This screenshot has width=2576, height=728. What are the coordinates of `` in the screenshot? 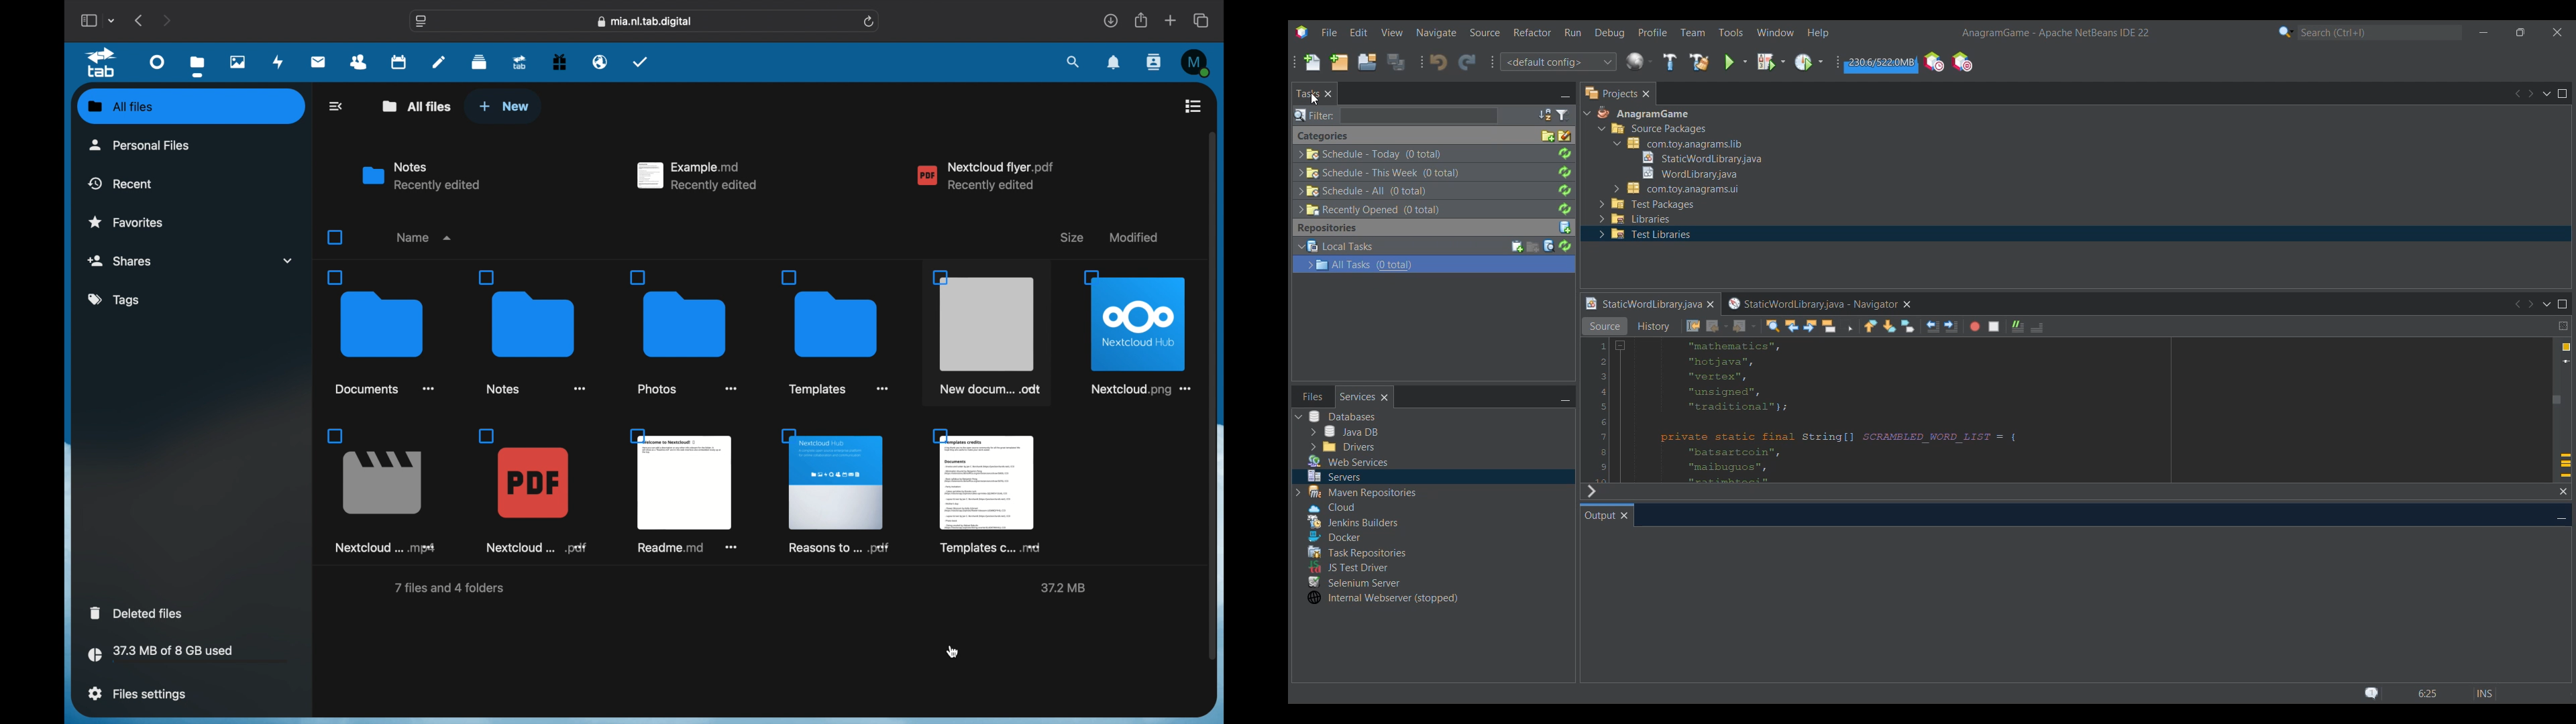 It's located at (1344, 431).